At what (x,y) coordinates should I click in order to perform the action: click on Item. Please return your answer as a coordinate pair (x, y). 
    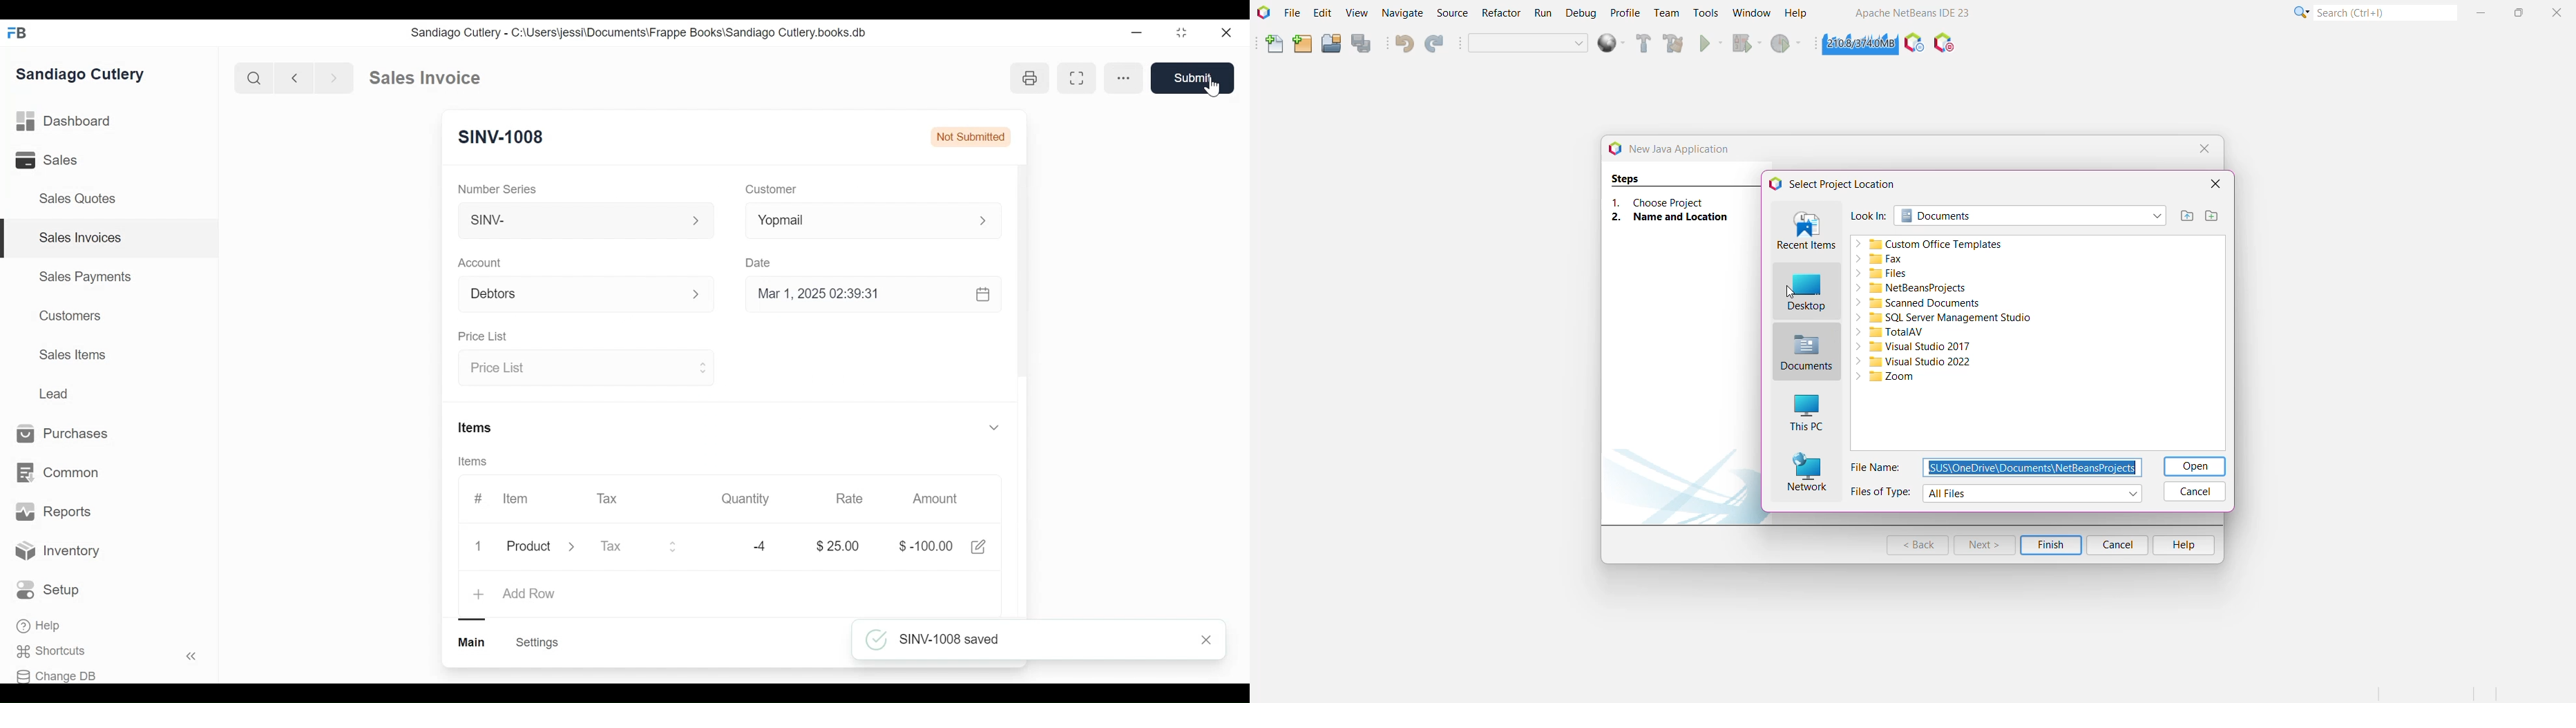
    Looking at the image, I should click on (515, 498).